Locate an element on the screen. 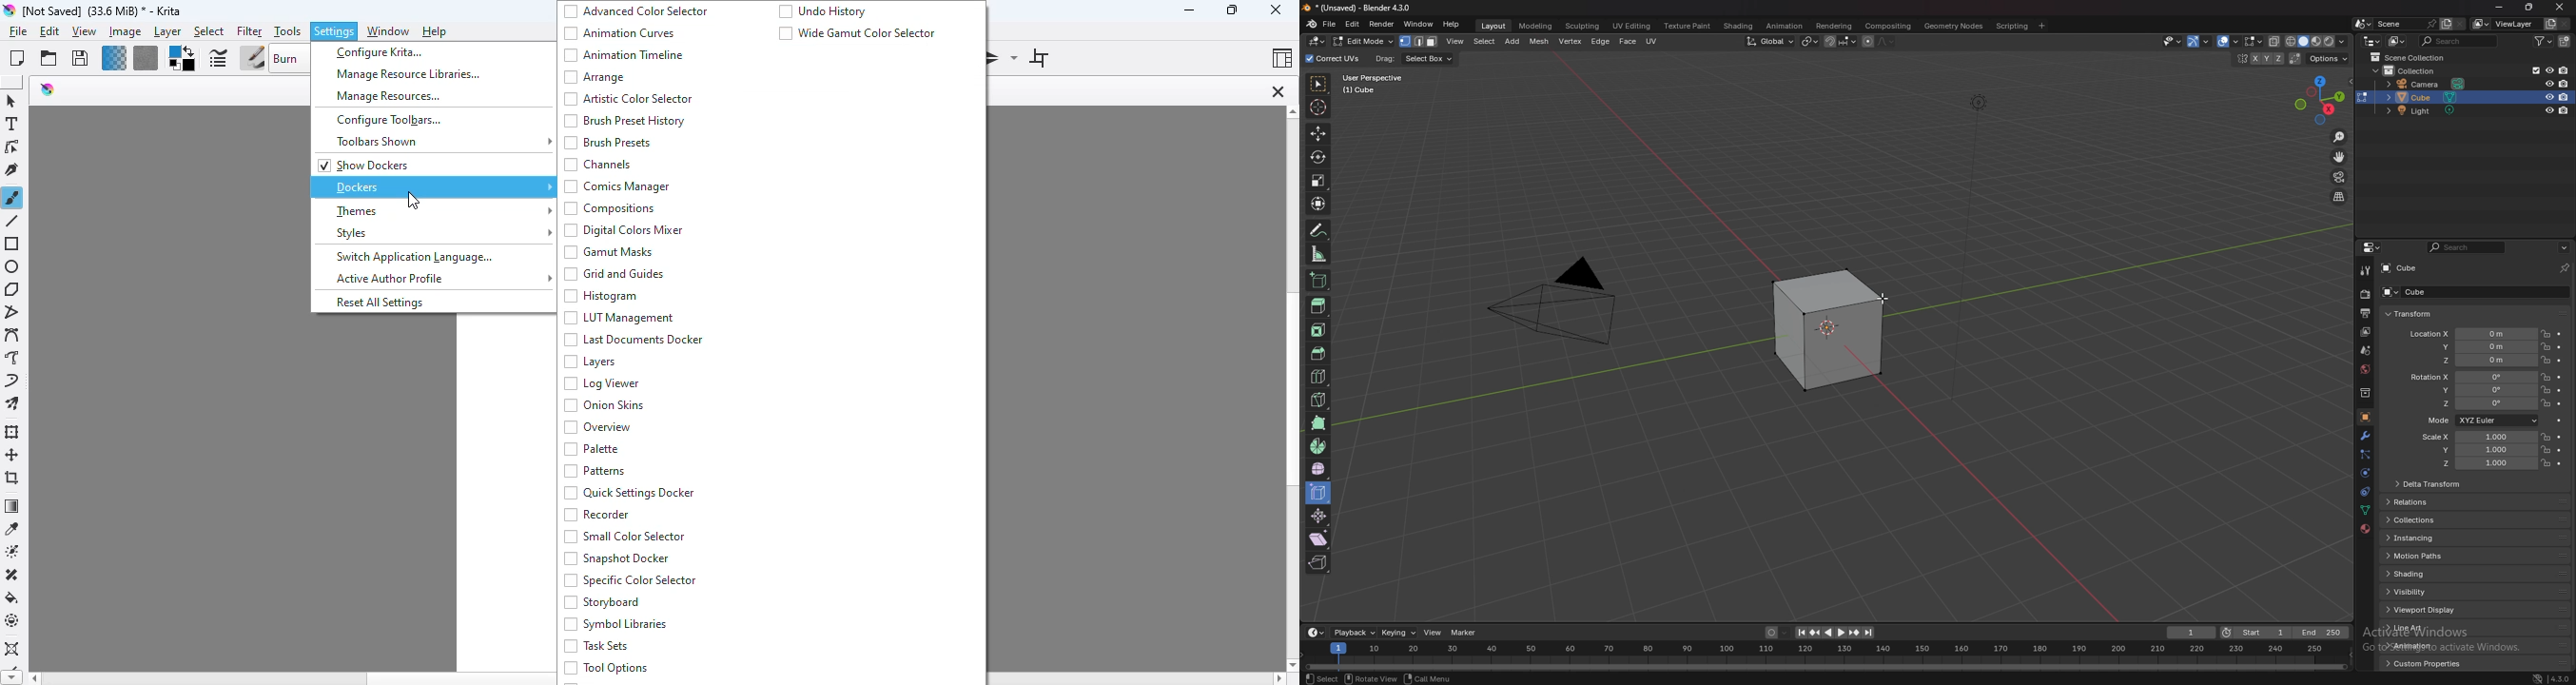  tools is located at coordinates (286, 31).